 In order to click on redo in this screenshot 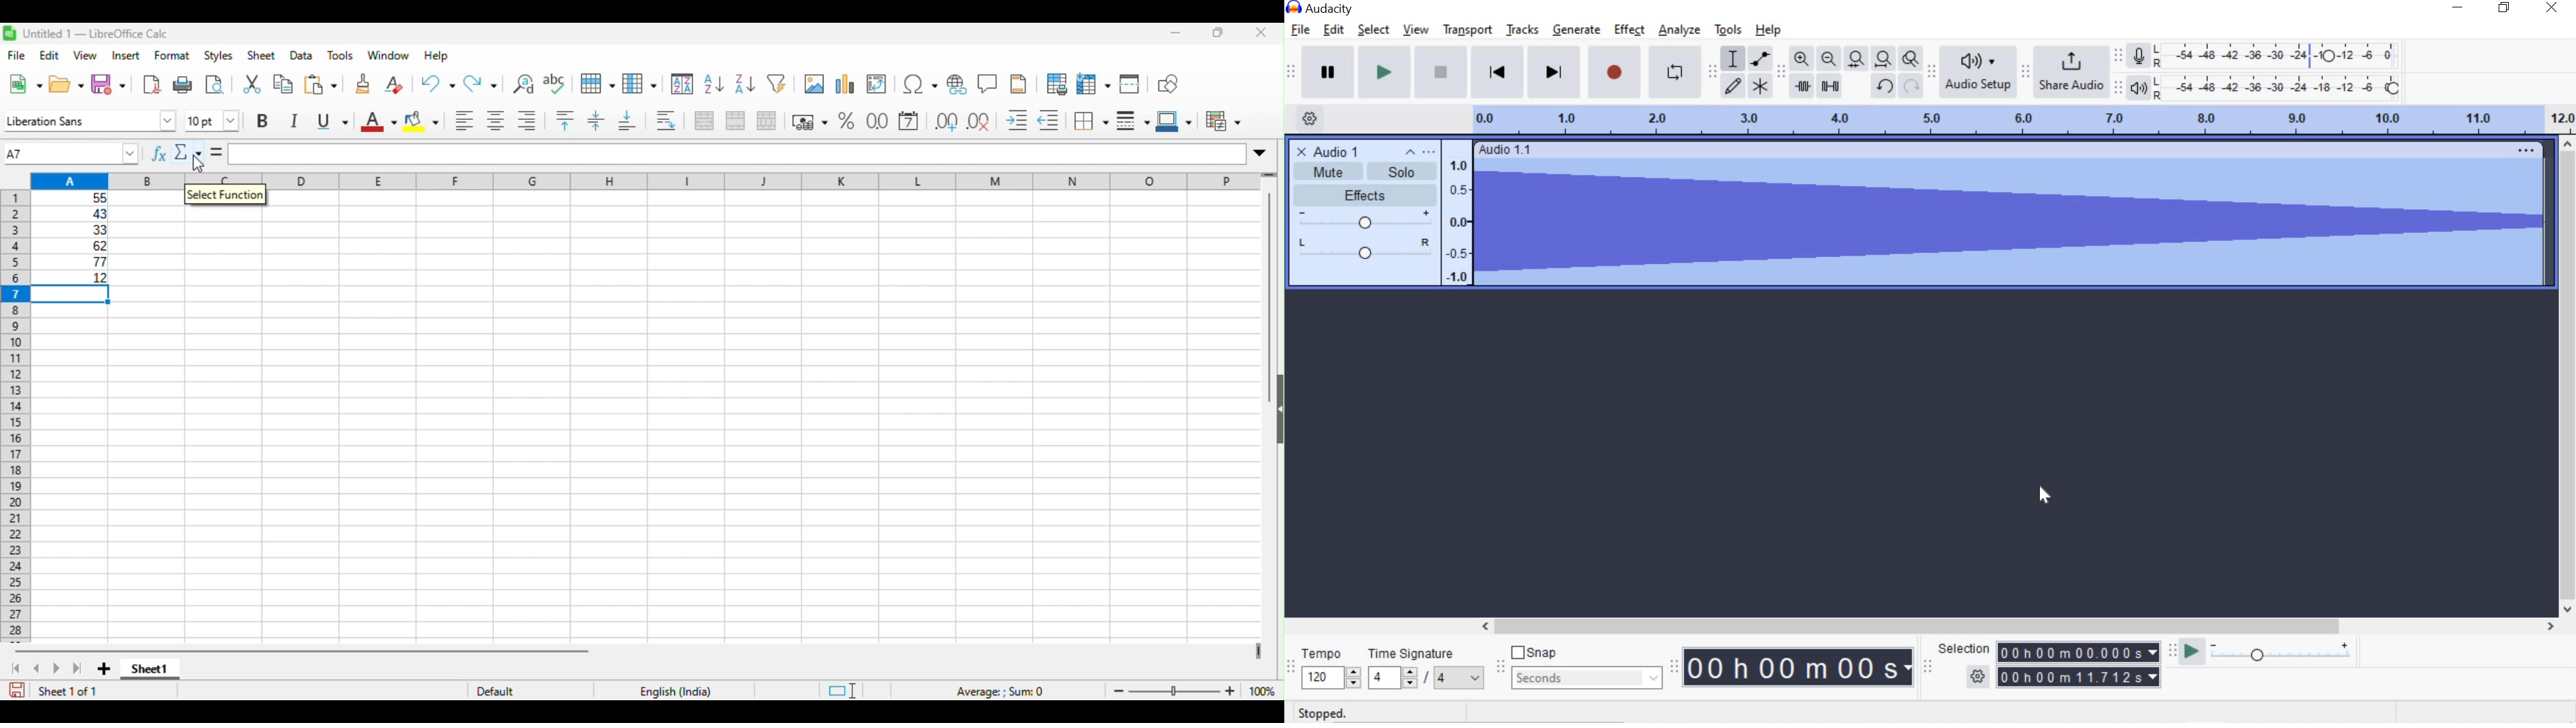, I will do `click(482, 85)`.